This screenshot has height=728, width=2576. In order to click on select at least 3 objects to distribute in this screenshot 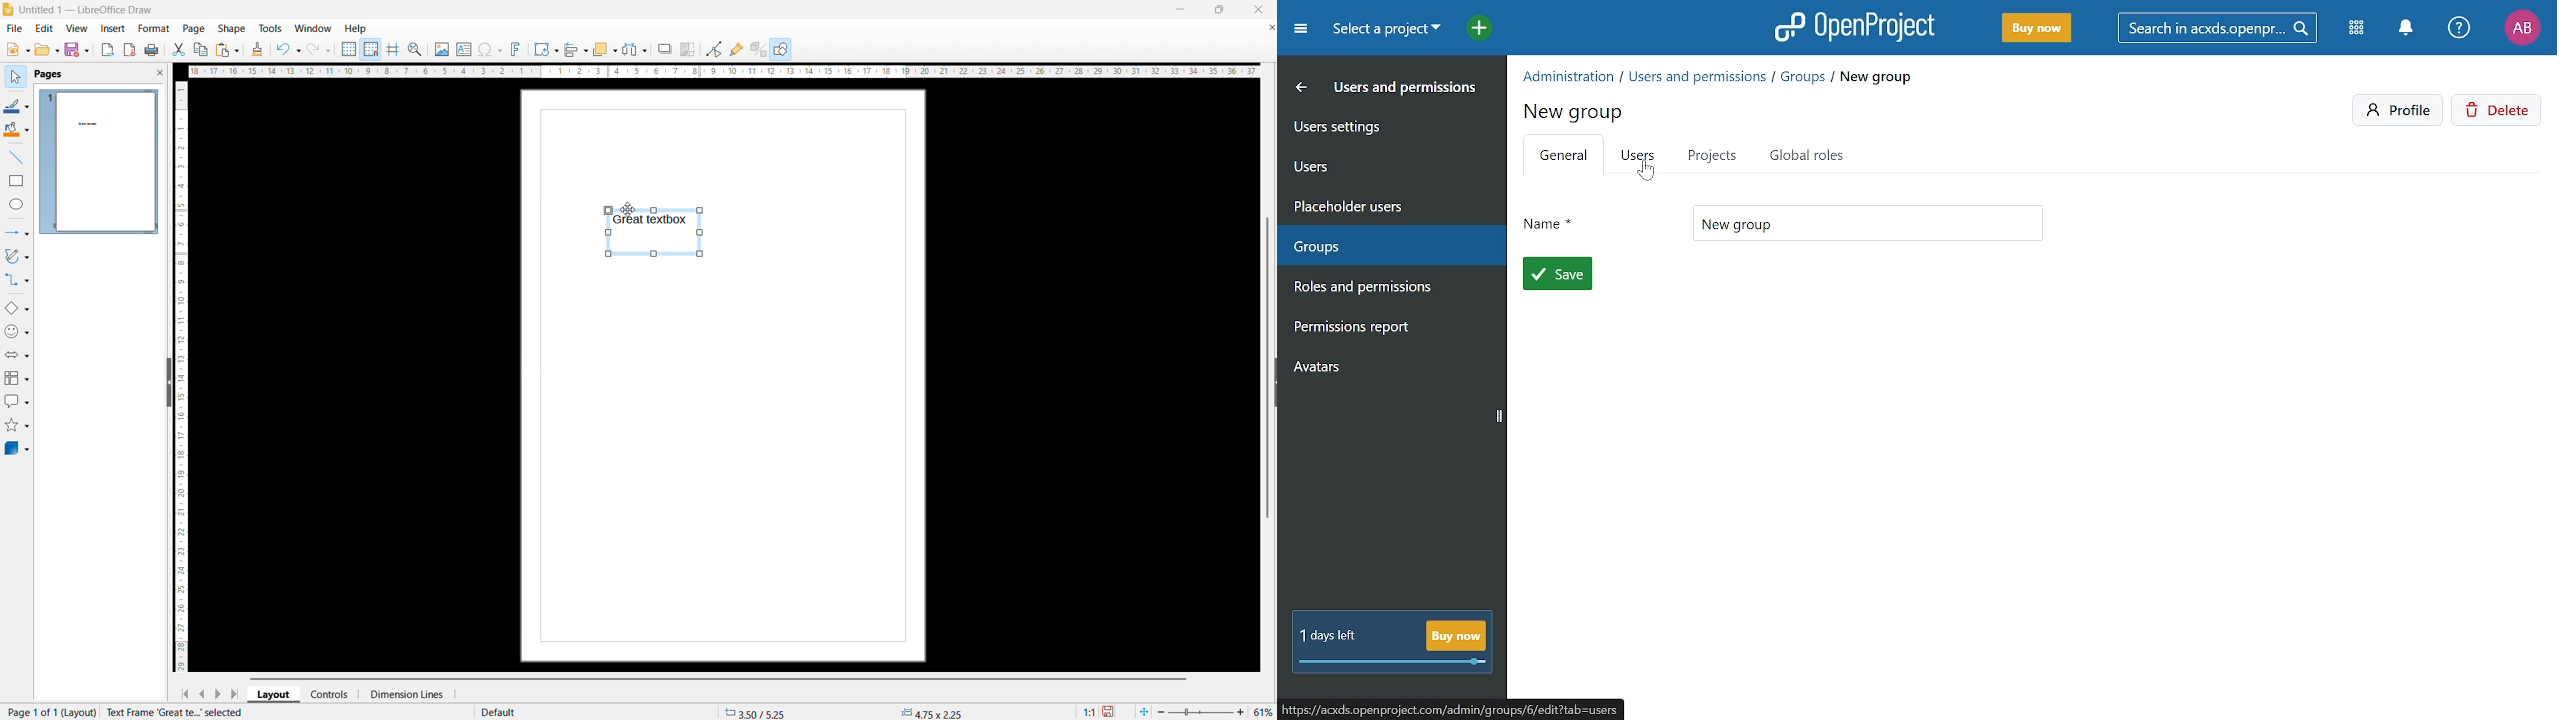, I will do `click(635, 49)`.